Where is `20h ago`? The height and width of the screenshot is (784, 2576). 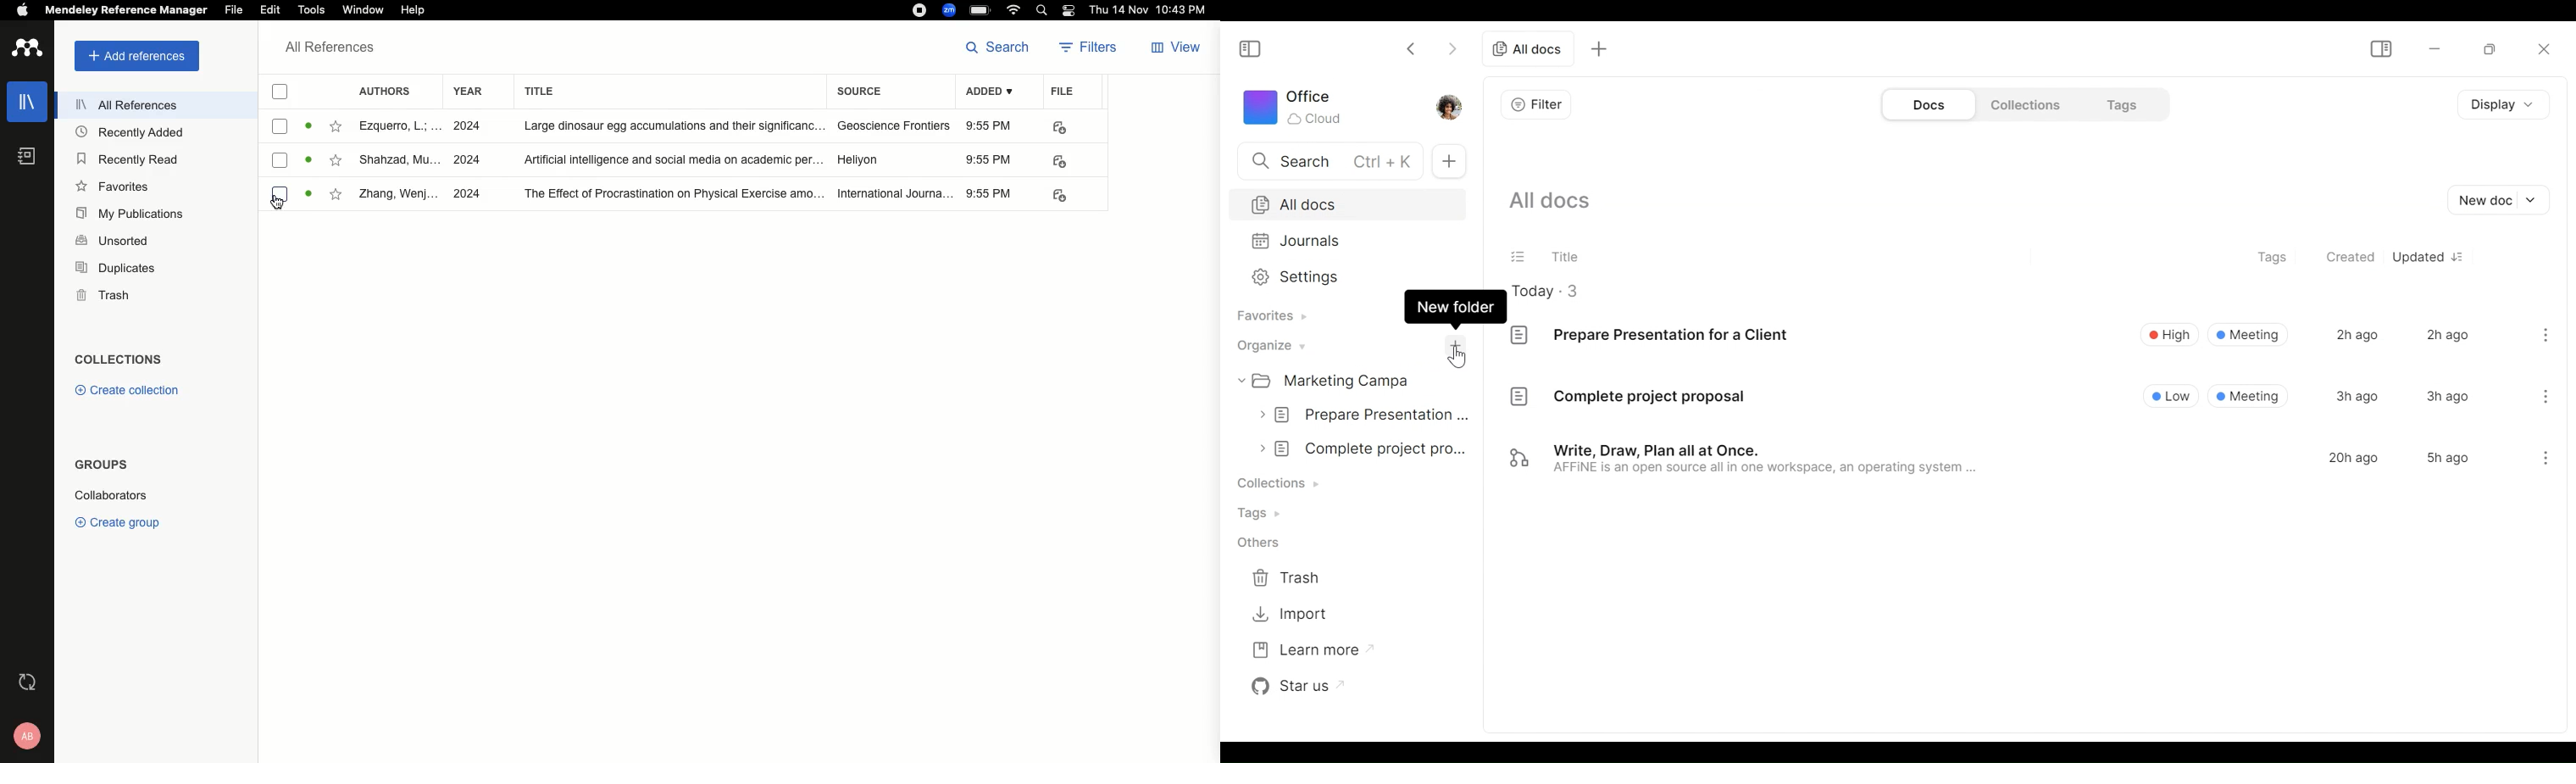 20h ago is located at coordinates (2354, 458).